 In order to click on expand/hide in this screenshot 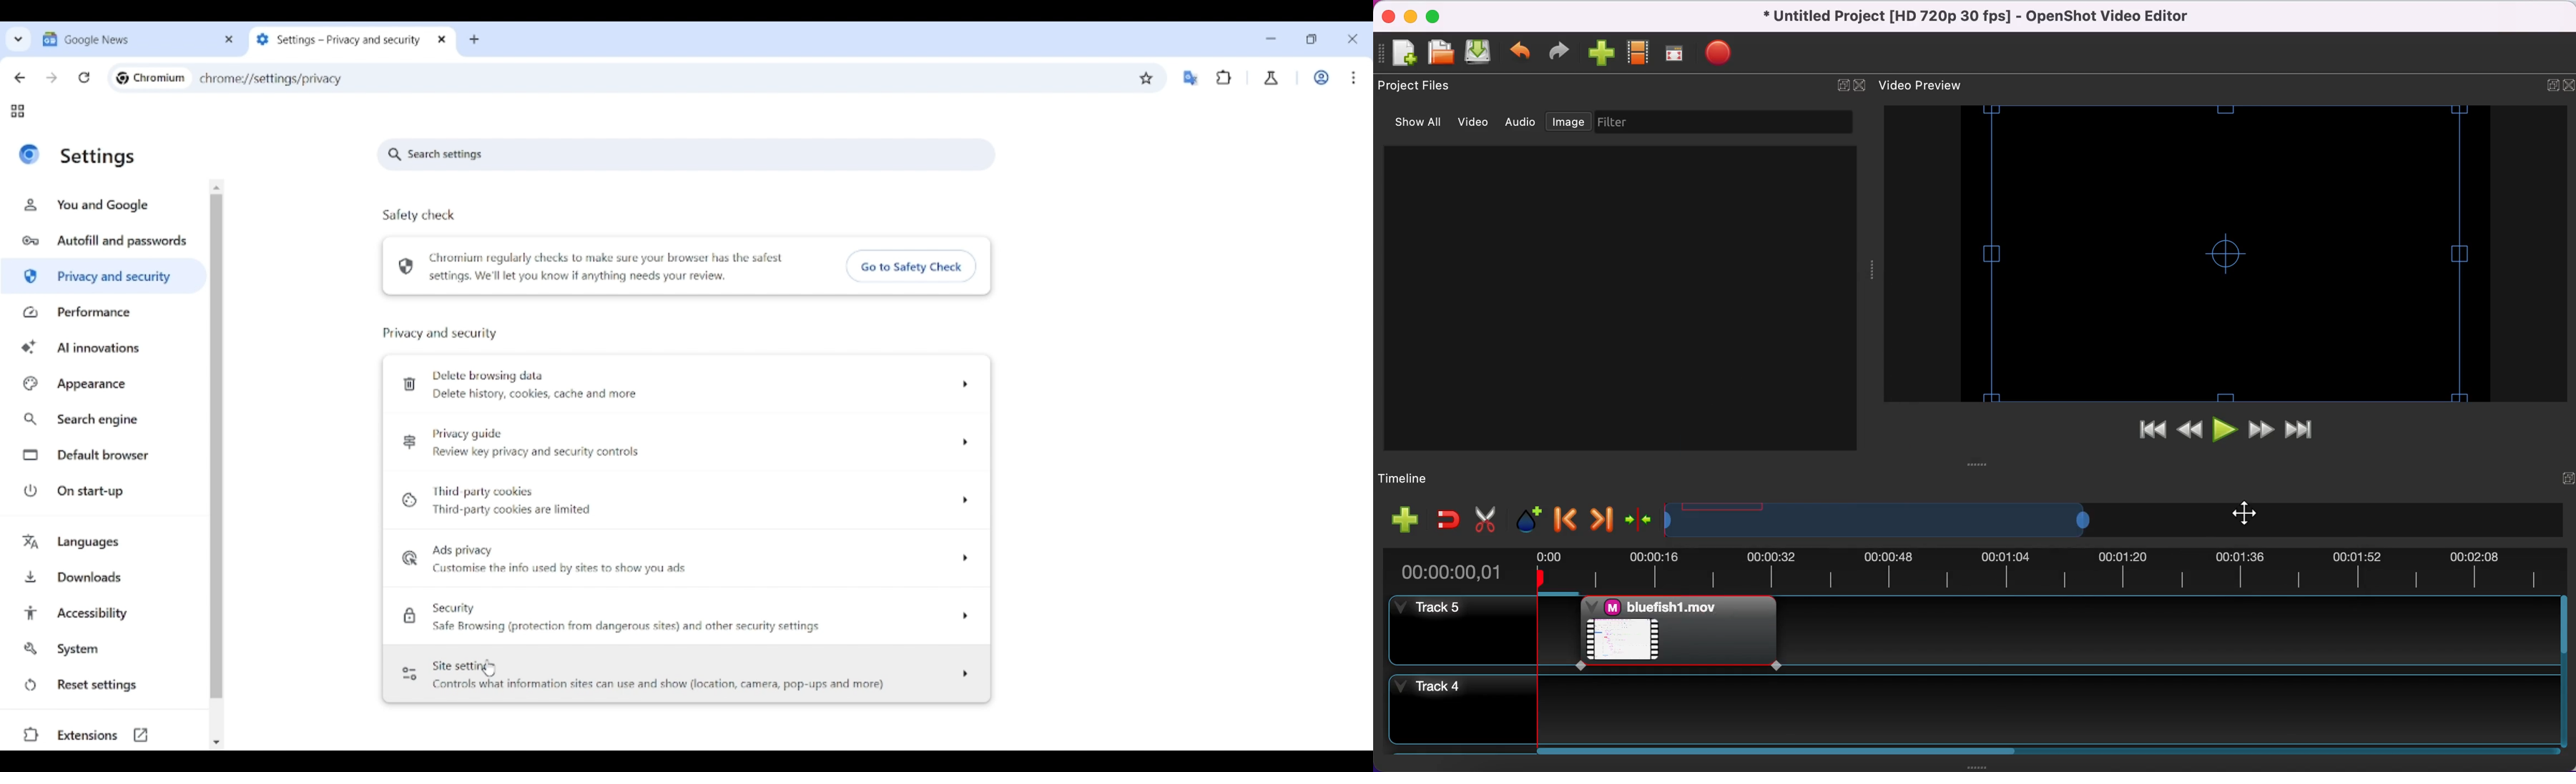, I will do `click(1843, 89)`.